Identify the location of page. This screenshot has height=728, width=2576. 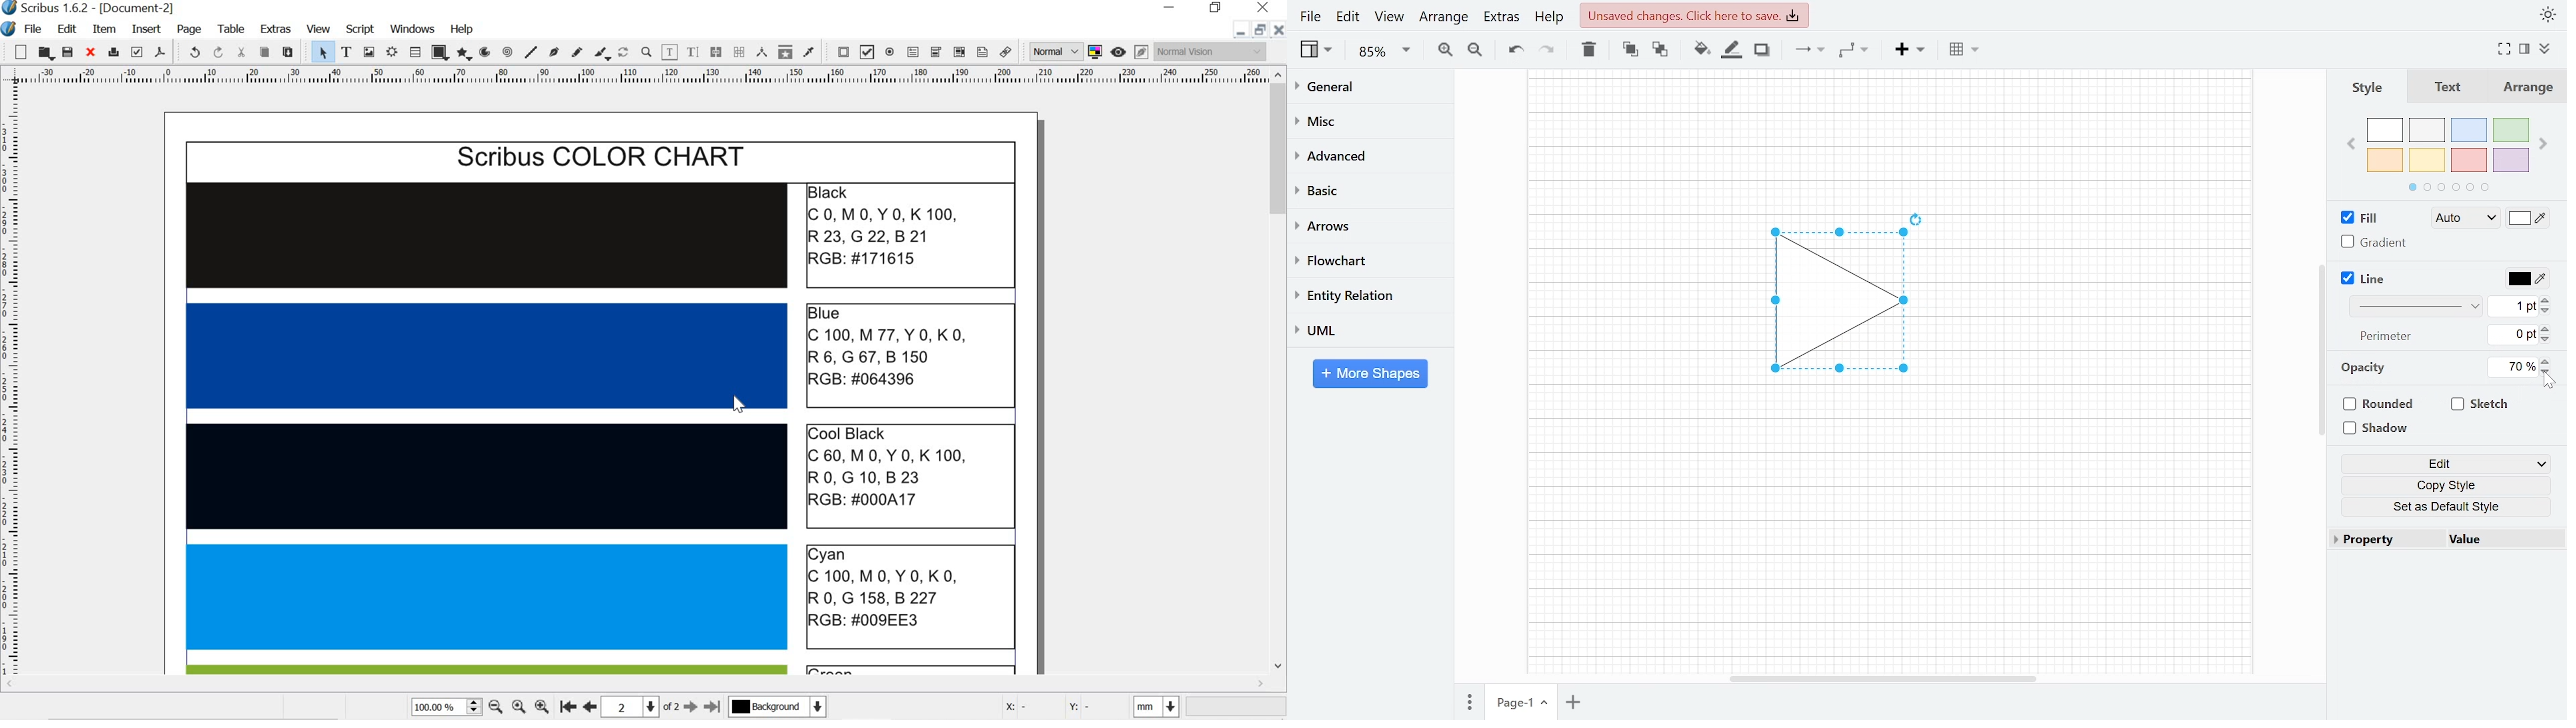
(192, 29).